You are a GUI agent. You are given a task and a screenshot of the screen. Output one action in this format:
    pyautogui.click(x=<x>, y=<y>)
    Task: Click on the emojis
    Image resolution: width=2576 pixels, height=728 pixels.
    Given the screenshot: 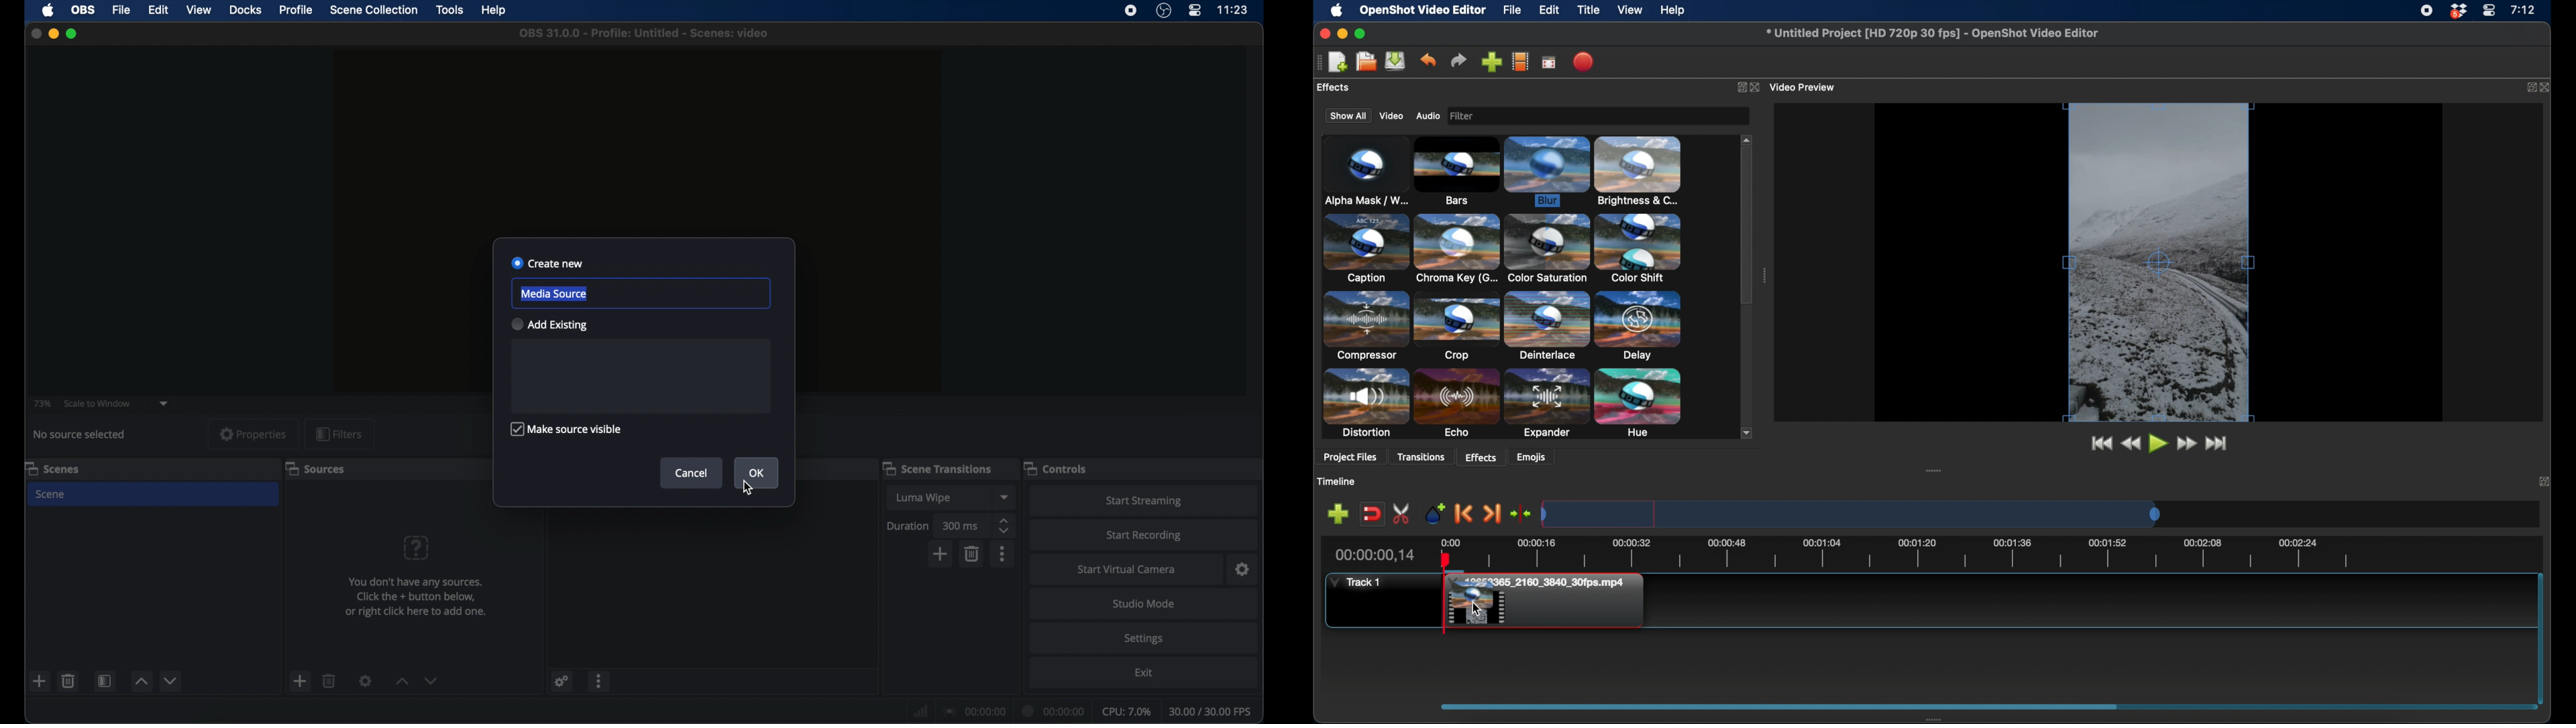 What is the action you would take?
    pyautogui.click(x=1532, y=457)
    